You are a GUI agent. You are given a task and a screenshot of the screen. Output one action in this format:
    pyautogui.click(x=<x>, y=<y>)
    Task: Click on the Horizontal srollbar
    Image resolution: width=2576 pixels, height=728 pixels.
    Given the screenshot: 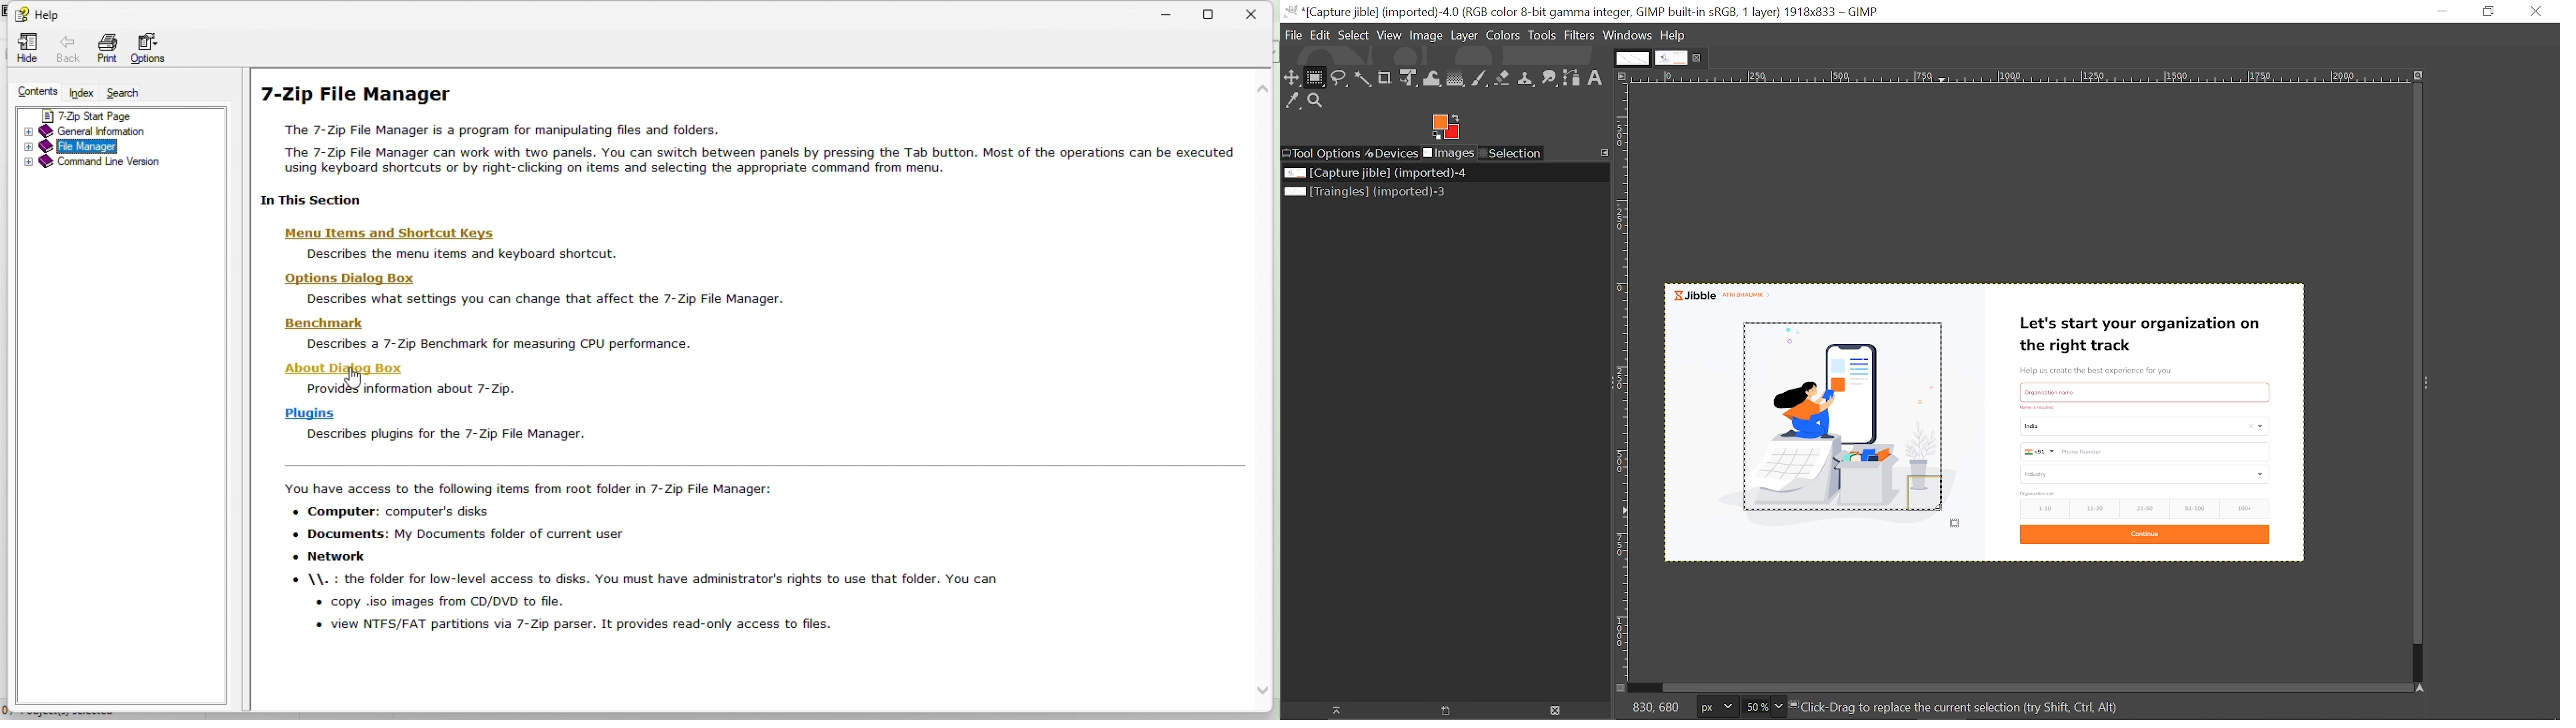 What is the action you would take?
    pyautogui.click(x=2038, y=686)
    